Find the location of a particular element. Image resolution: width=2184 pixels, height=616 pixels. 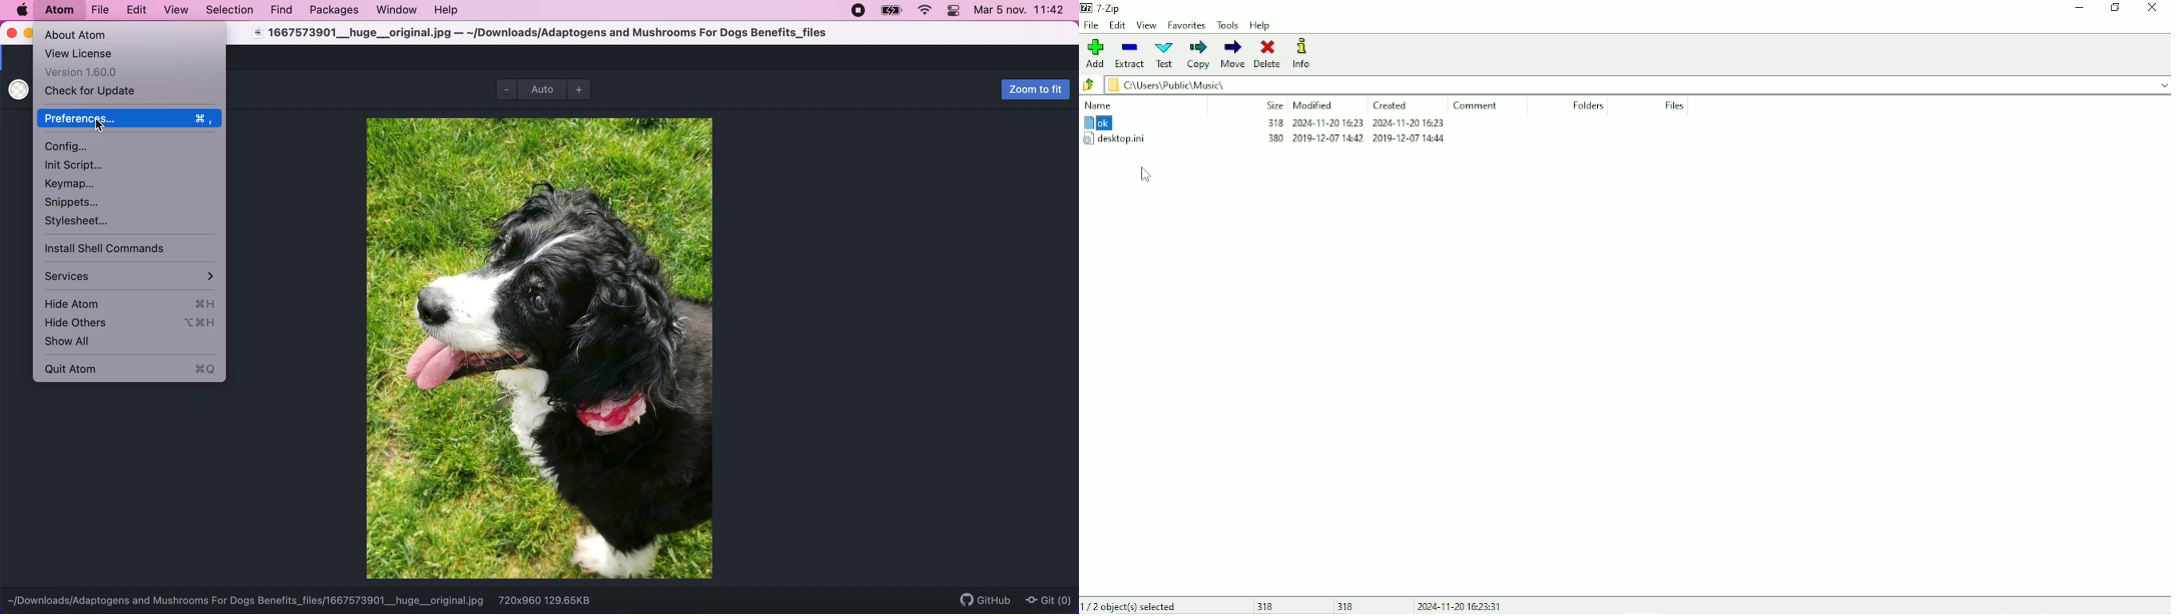

stylesheet is located at coordinates (78, 220).